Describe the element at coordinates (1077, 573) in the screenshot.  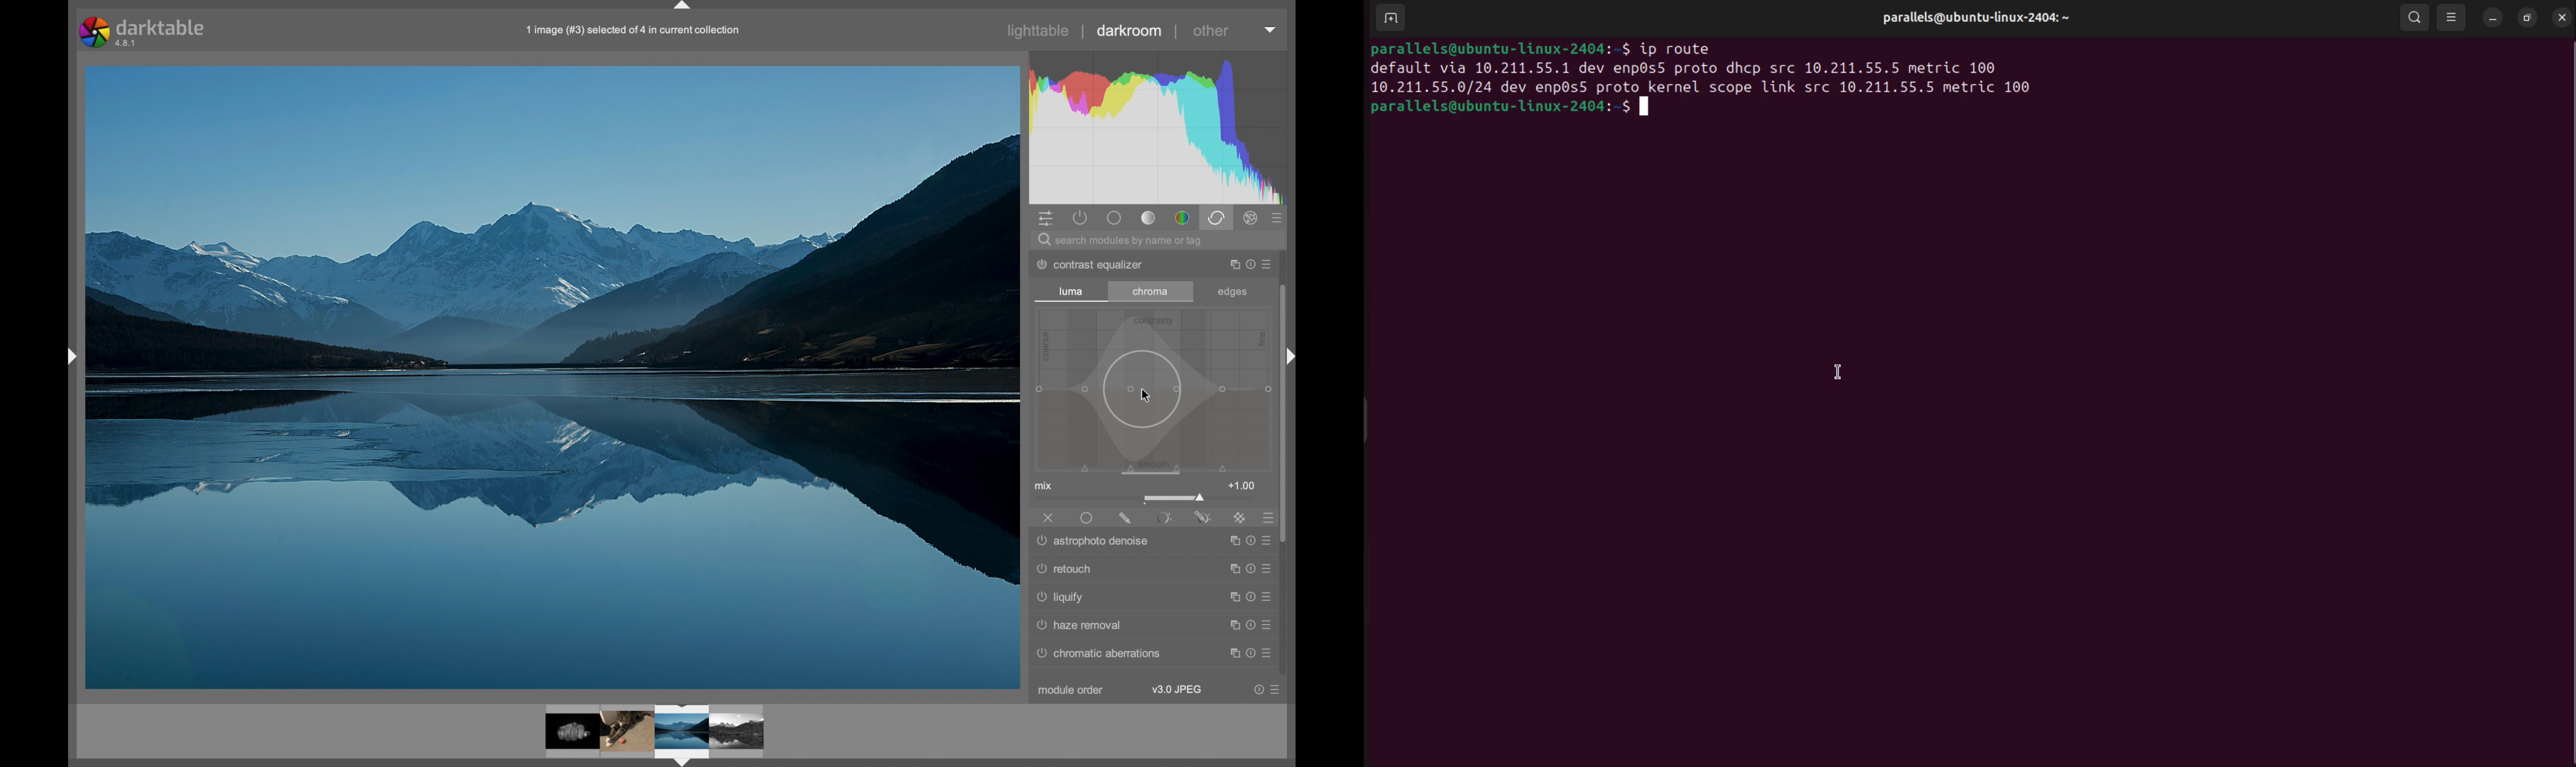
I see `surface blur` at that location.